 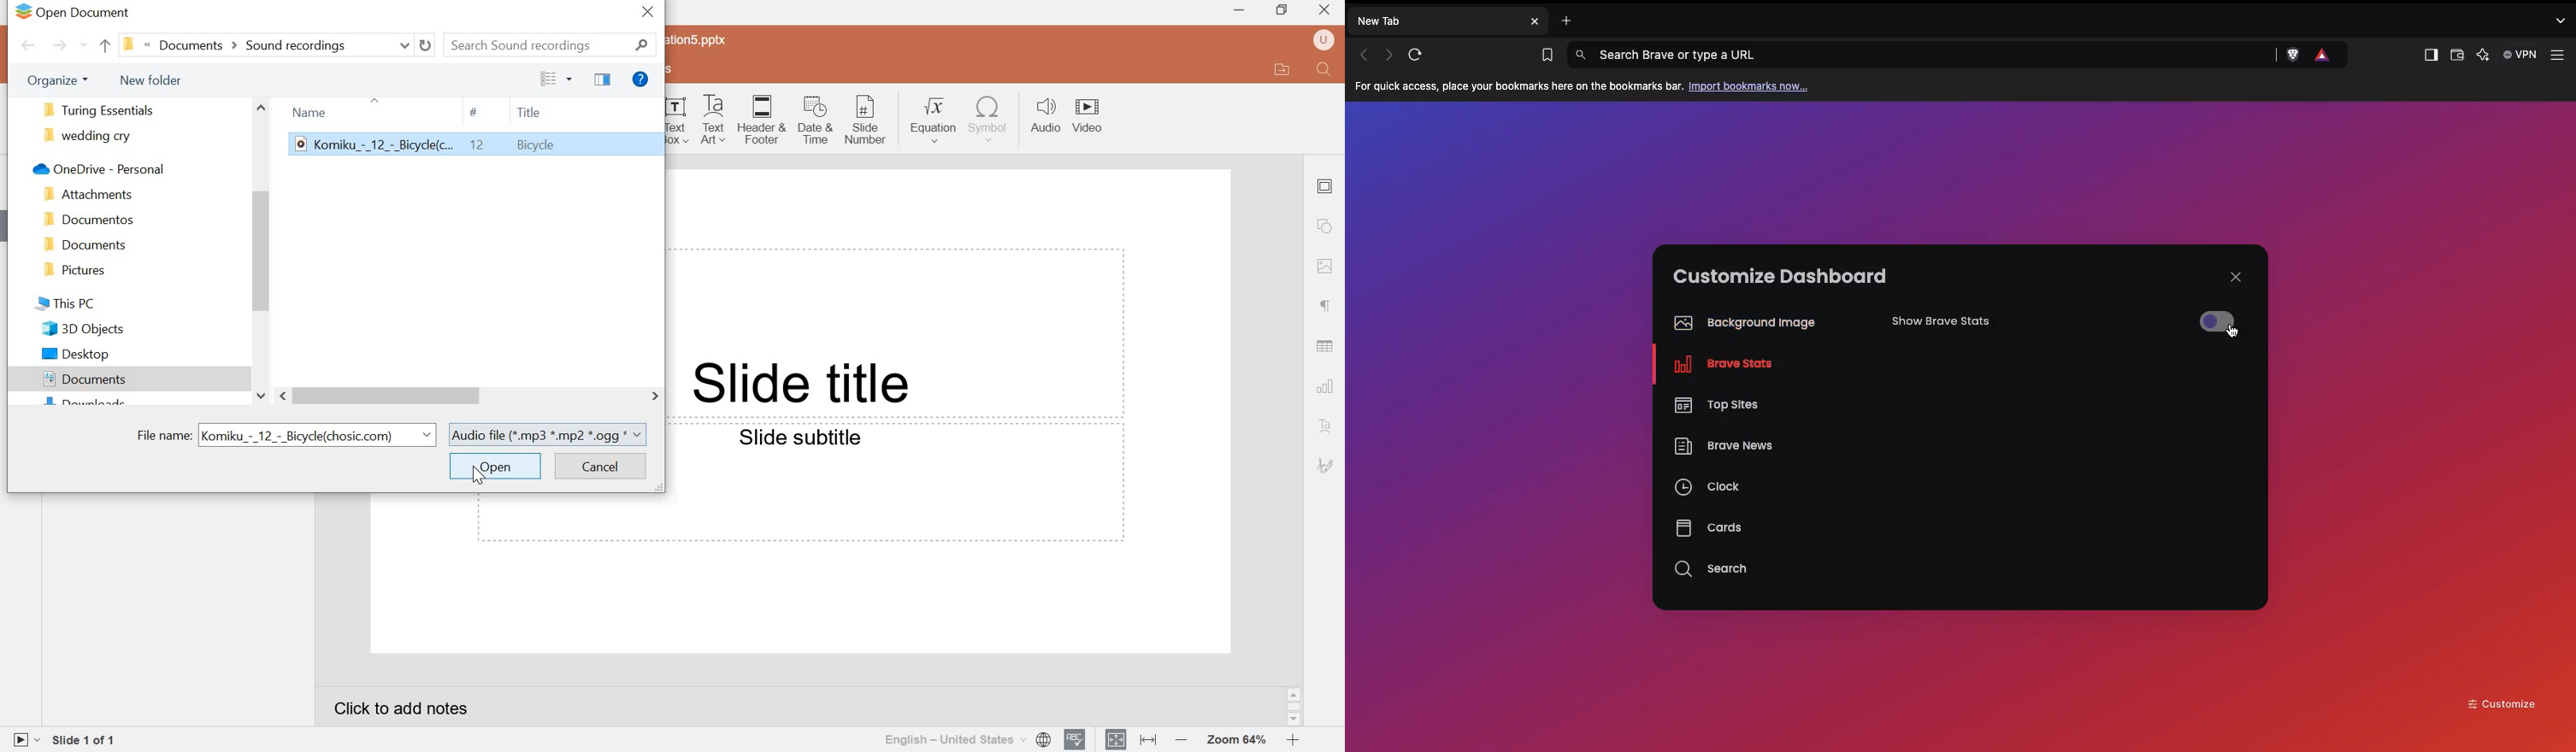 I want to click on open document, so click(x=87, y=12).